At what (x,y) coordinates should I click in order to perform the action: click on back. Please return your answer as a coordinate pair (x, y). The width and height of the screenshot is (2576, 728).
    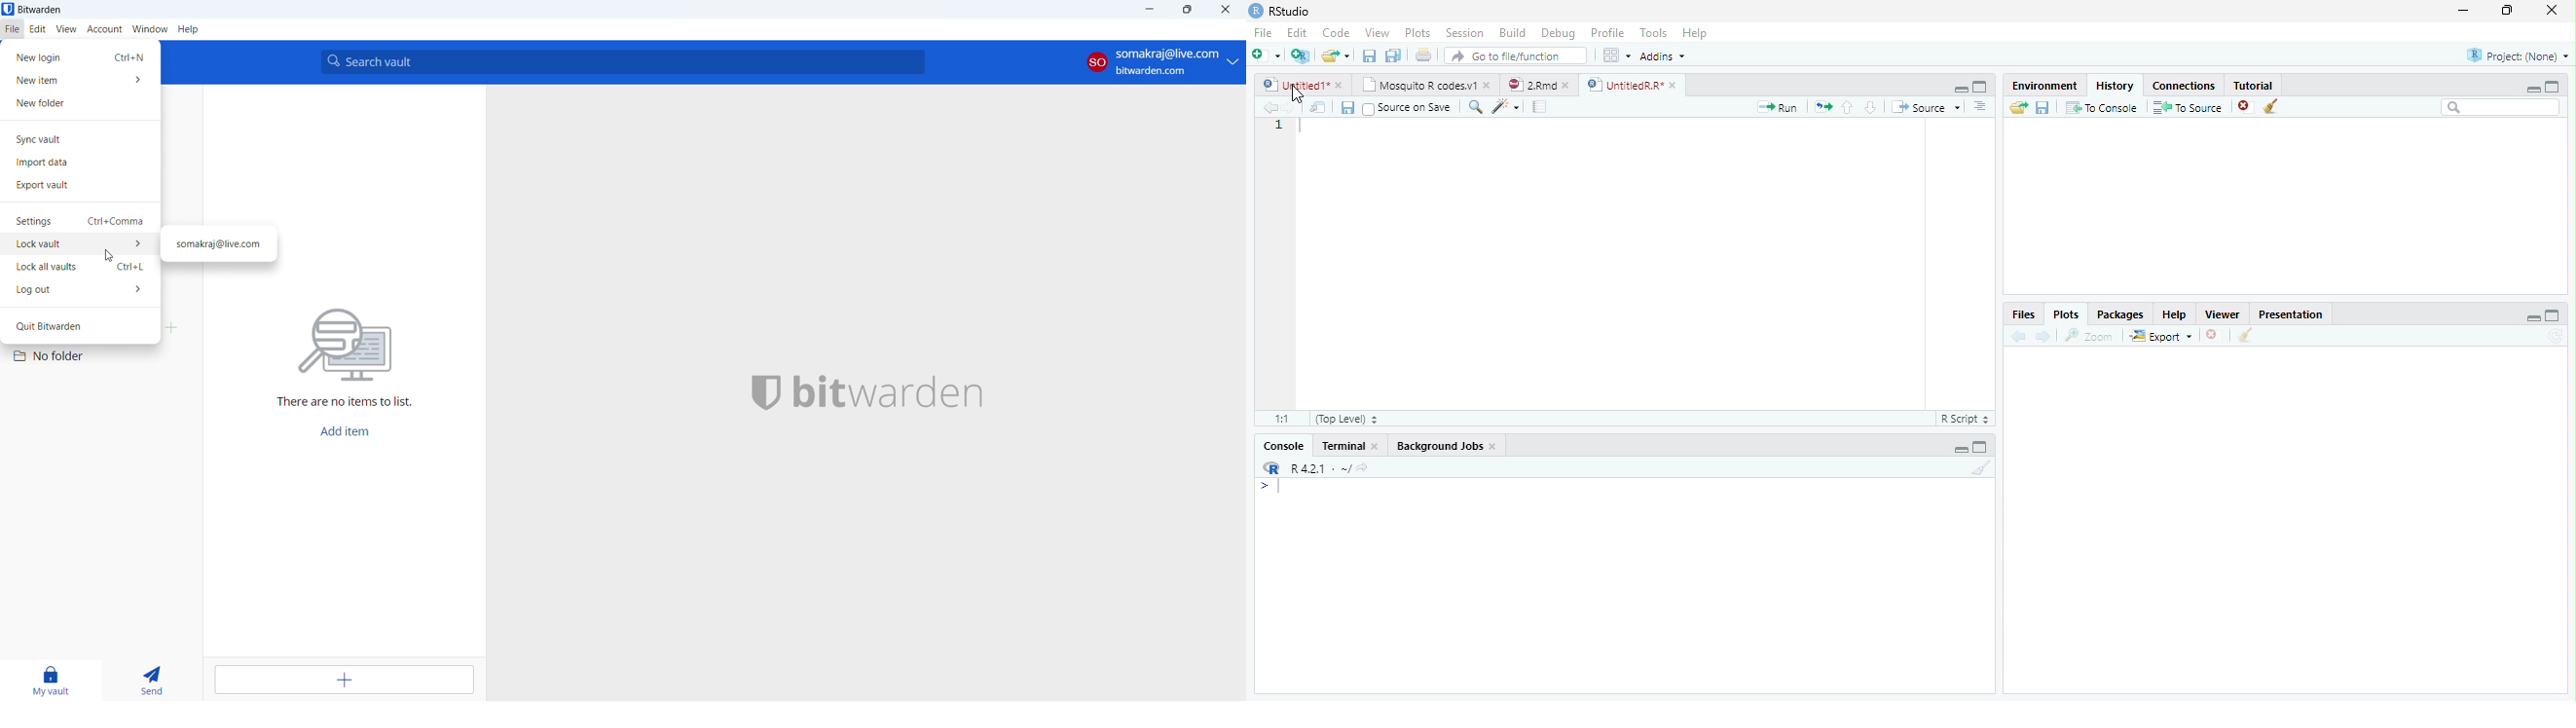
    Looking at the image, I should click on (1266, 107).